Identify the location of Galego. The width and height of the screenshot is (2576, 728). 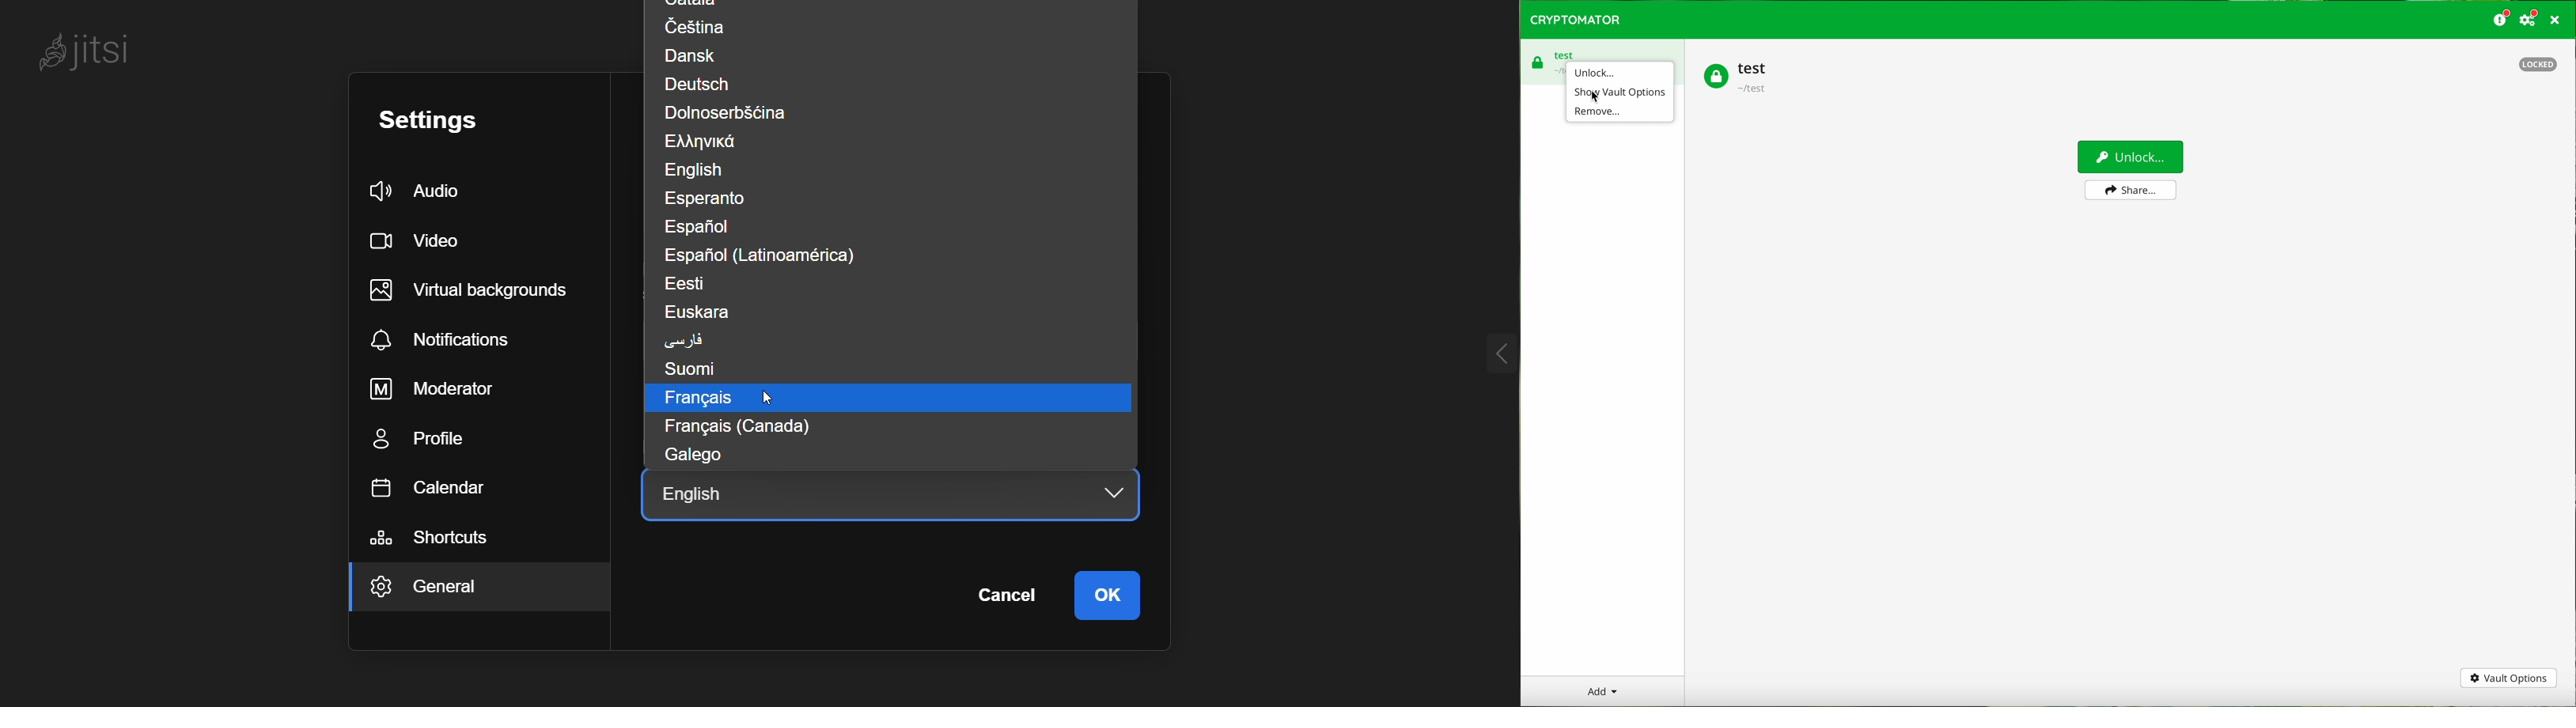
(689, 454).